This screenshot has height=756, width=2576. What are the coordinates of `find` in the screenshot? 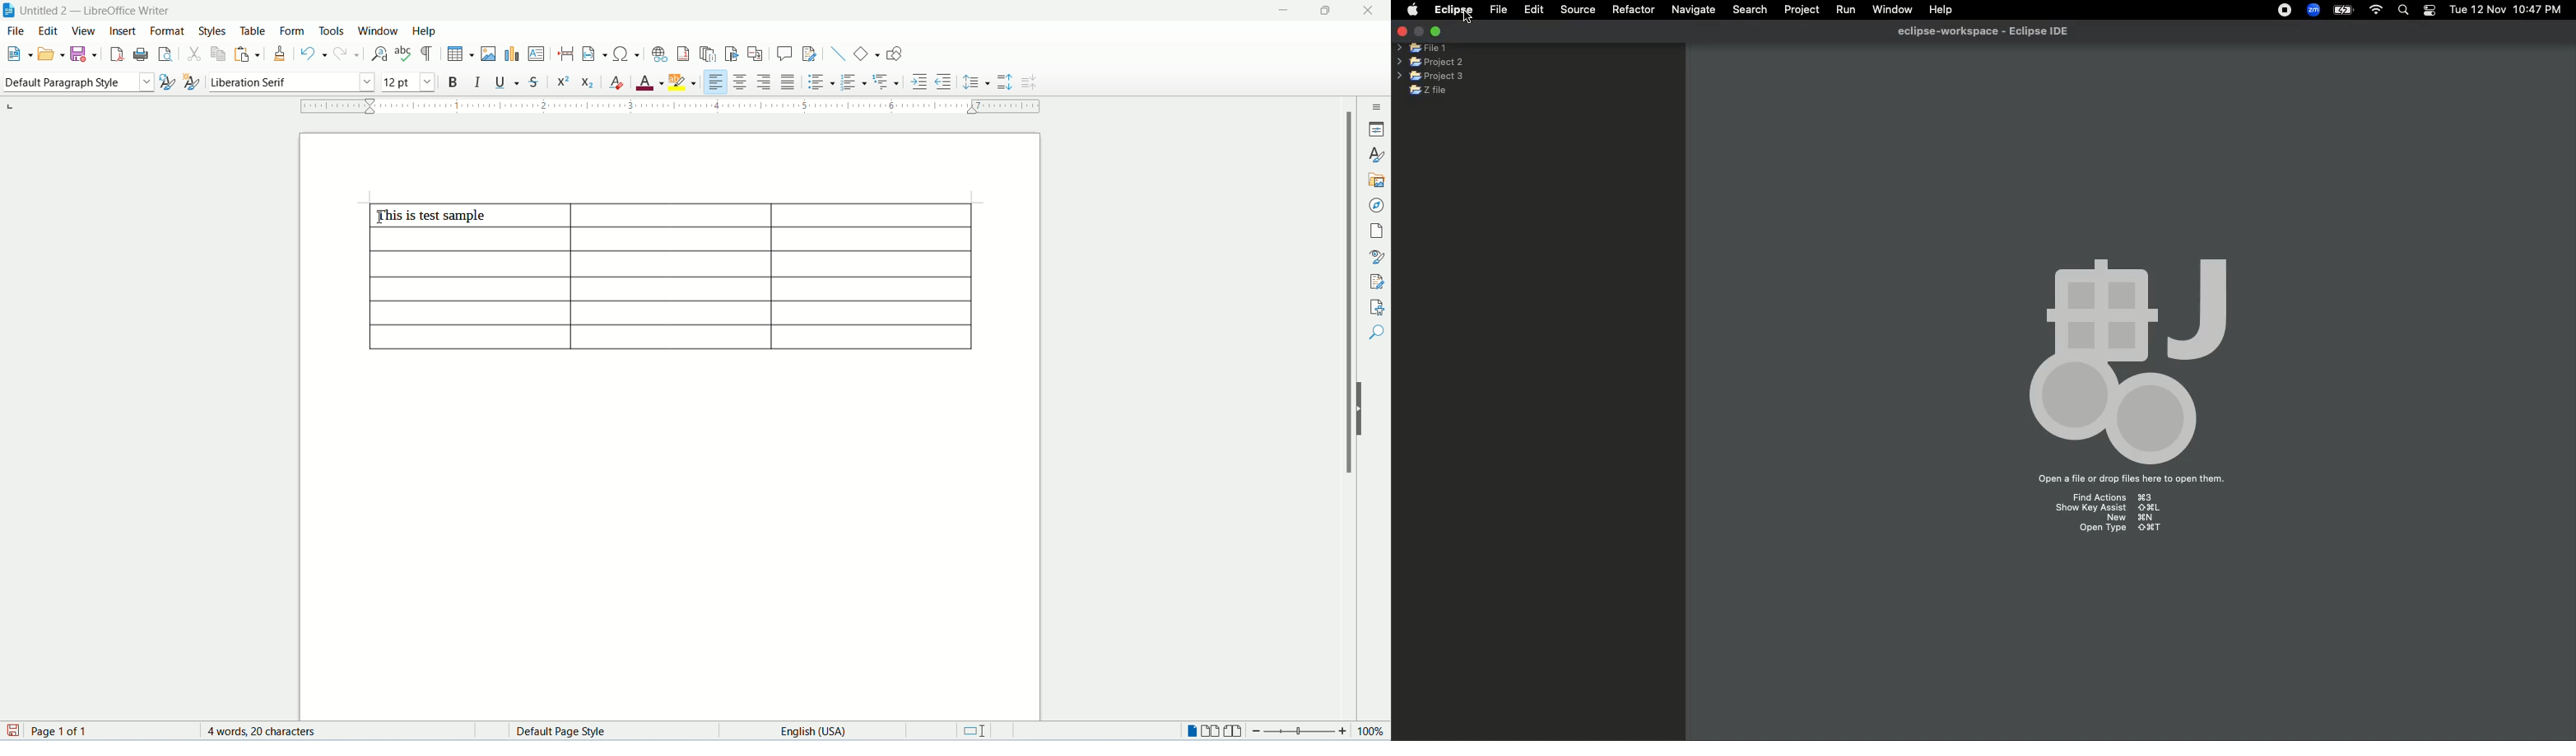 It's located at (1378, 333).